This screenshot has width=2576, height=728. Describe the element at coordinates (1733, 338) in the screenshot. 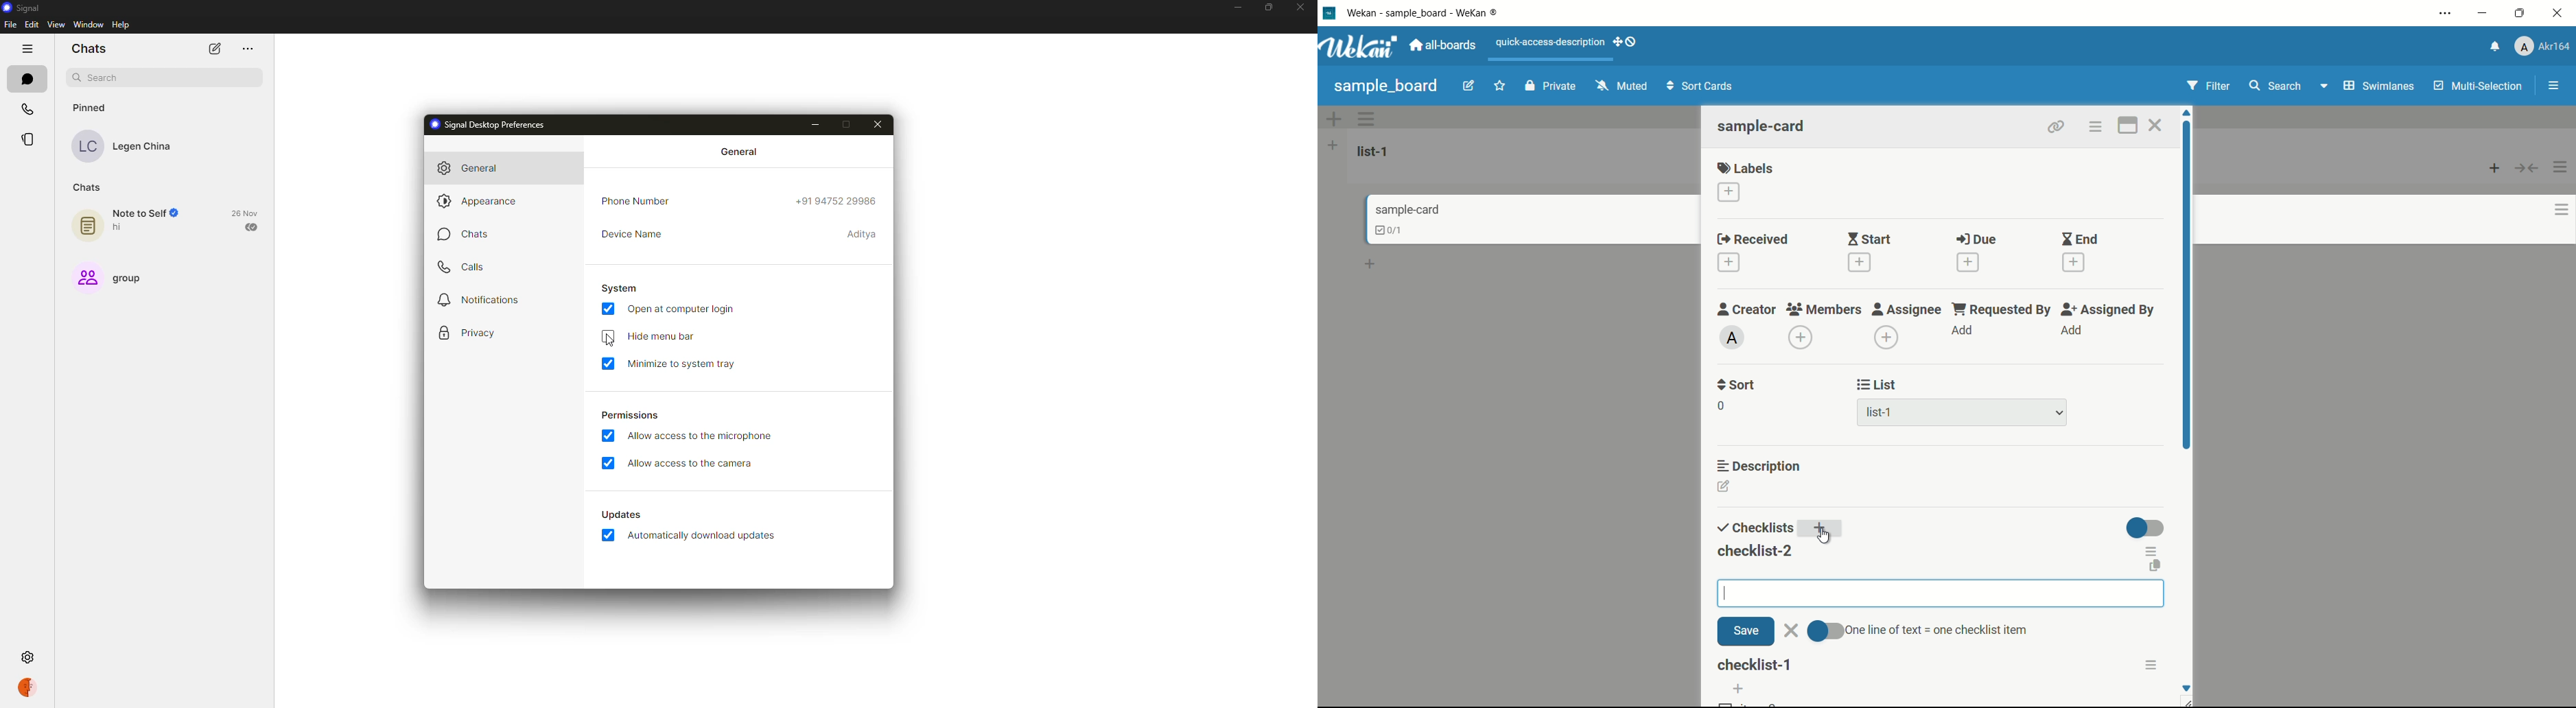

I see `admin` at that location.